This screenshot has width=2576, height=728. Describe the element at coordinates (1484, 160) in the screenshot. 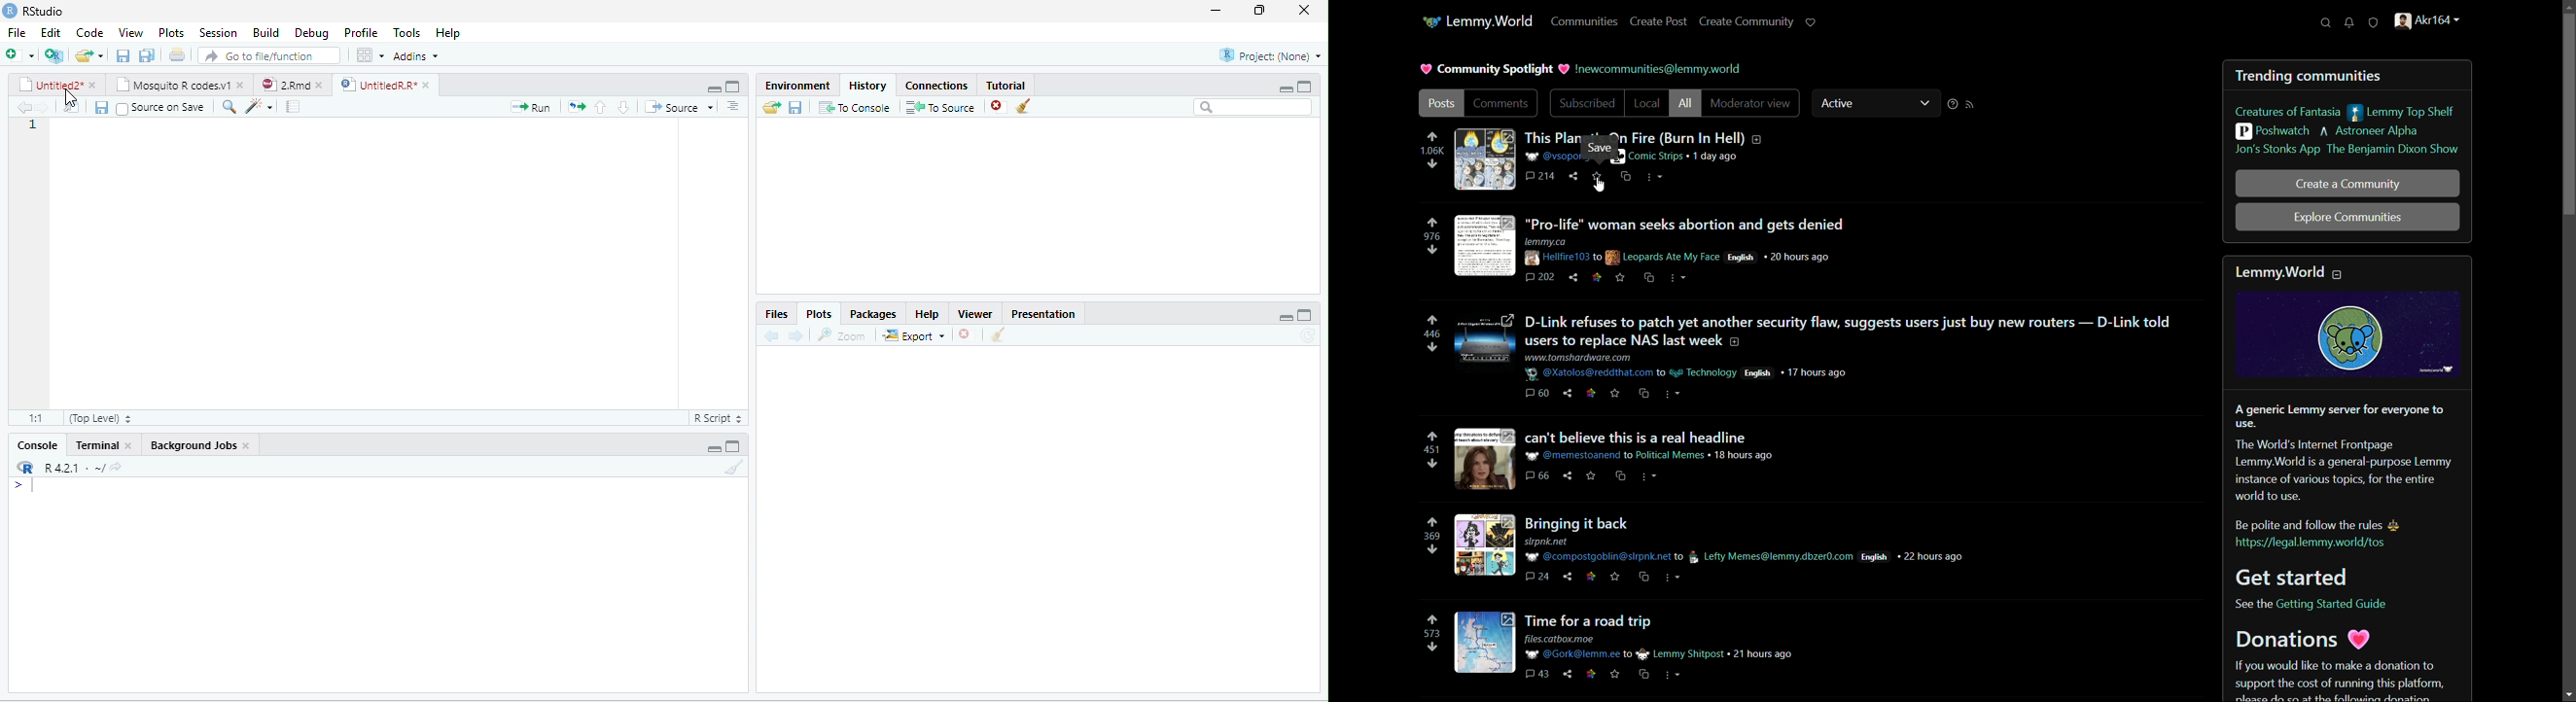

I see `post photo` at that location.